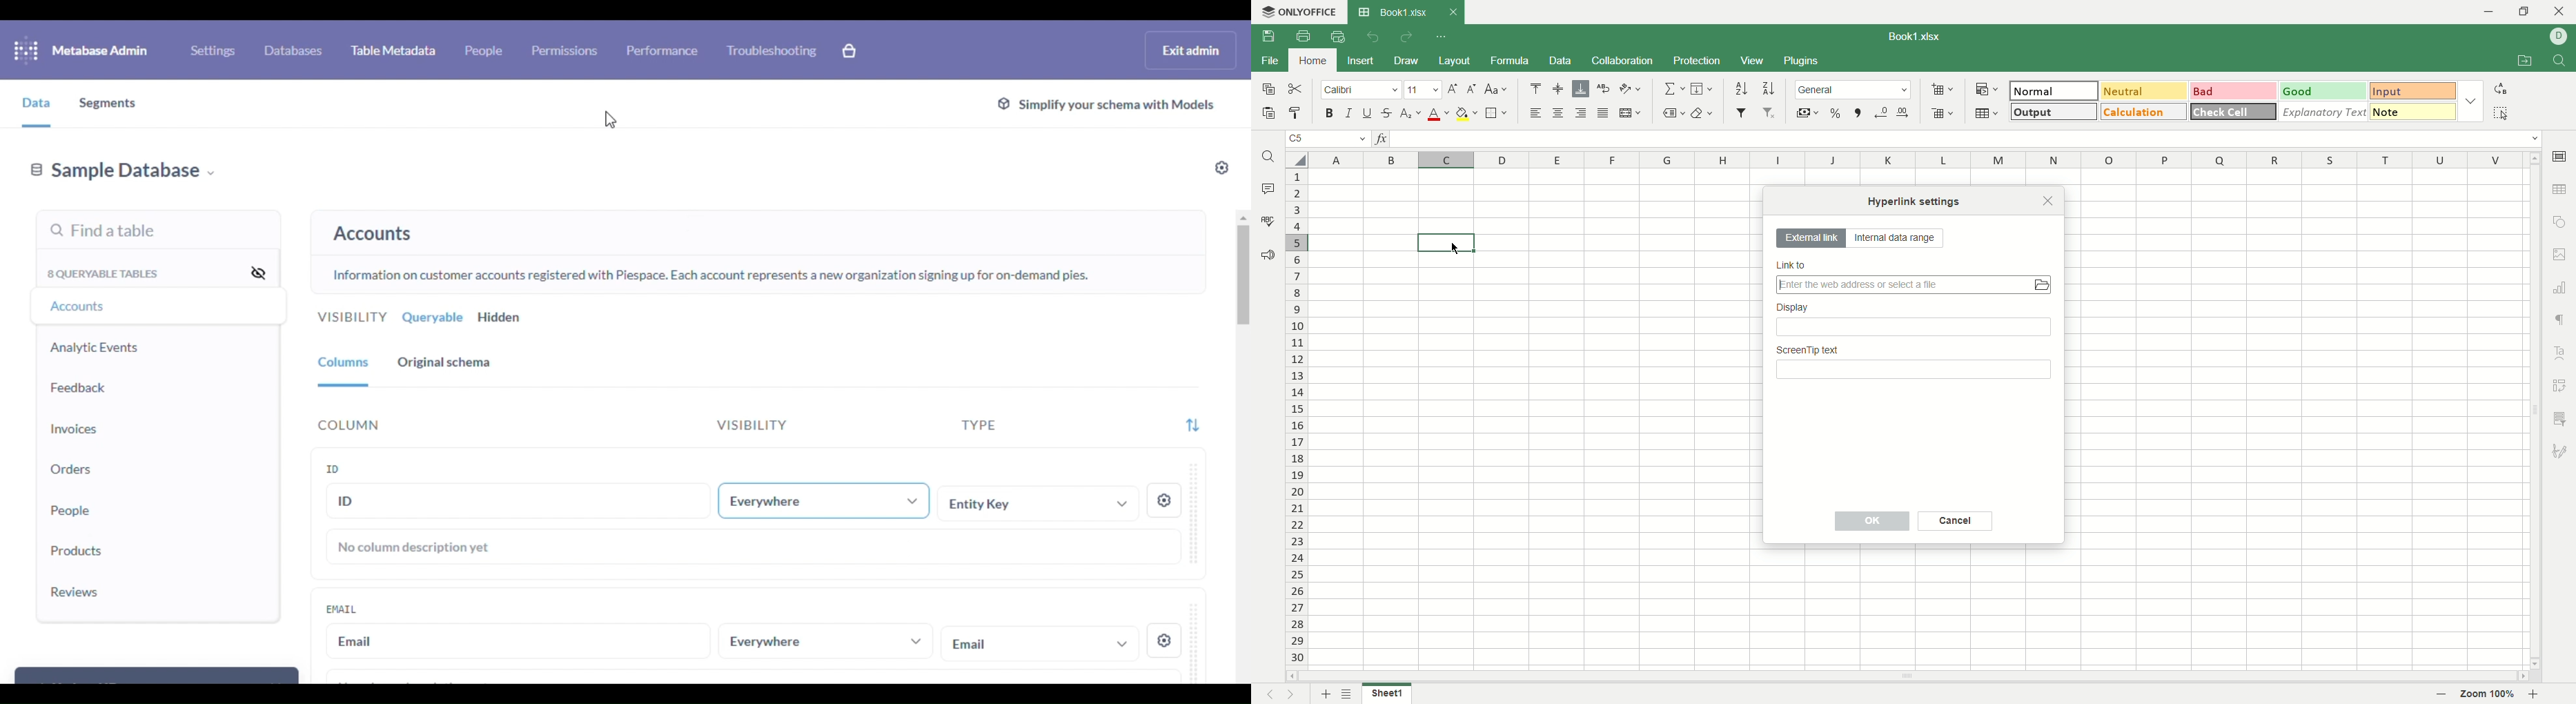  I want to click on increase decimal, so click(1907, 110).